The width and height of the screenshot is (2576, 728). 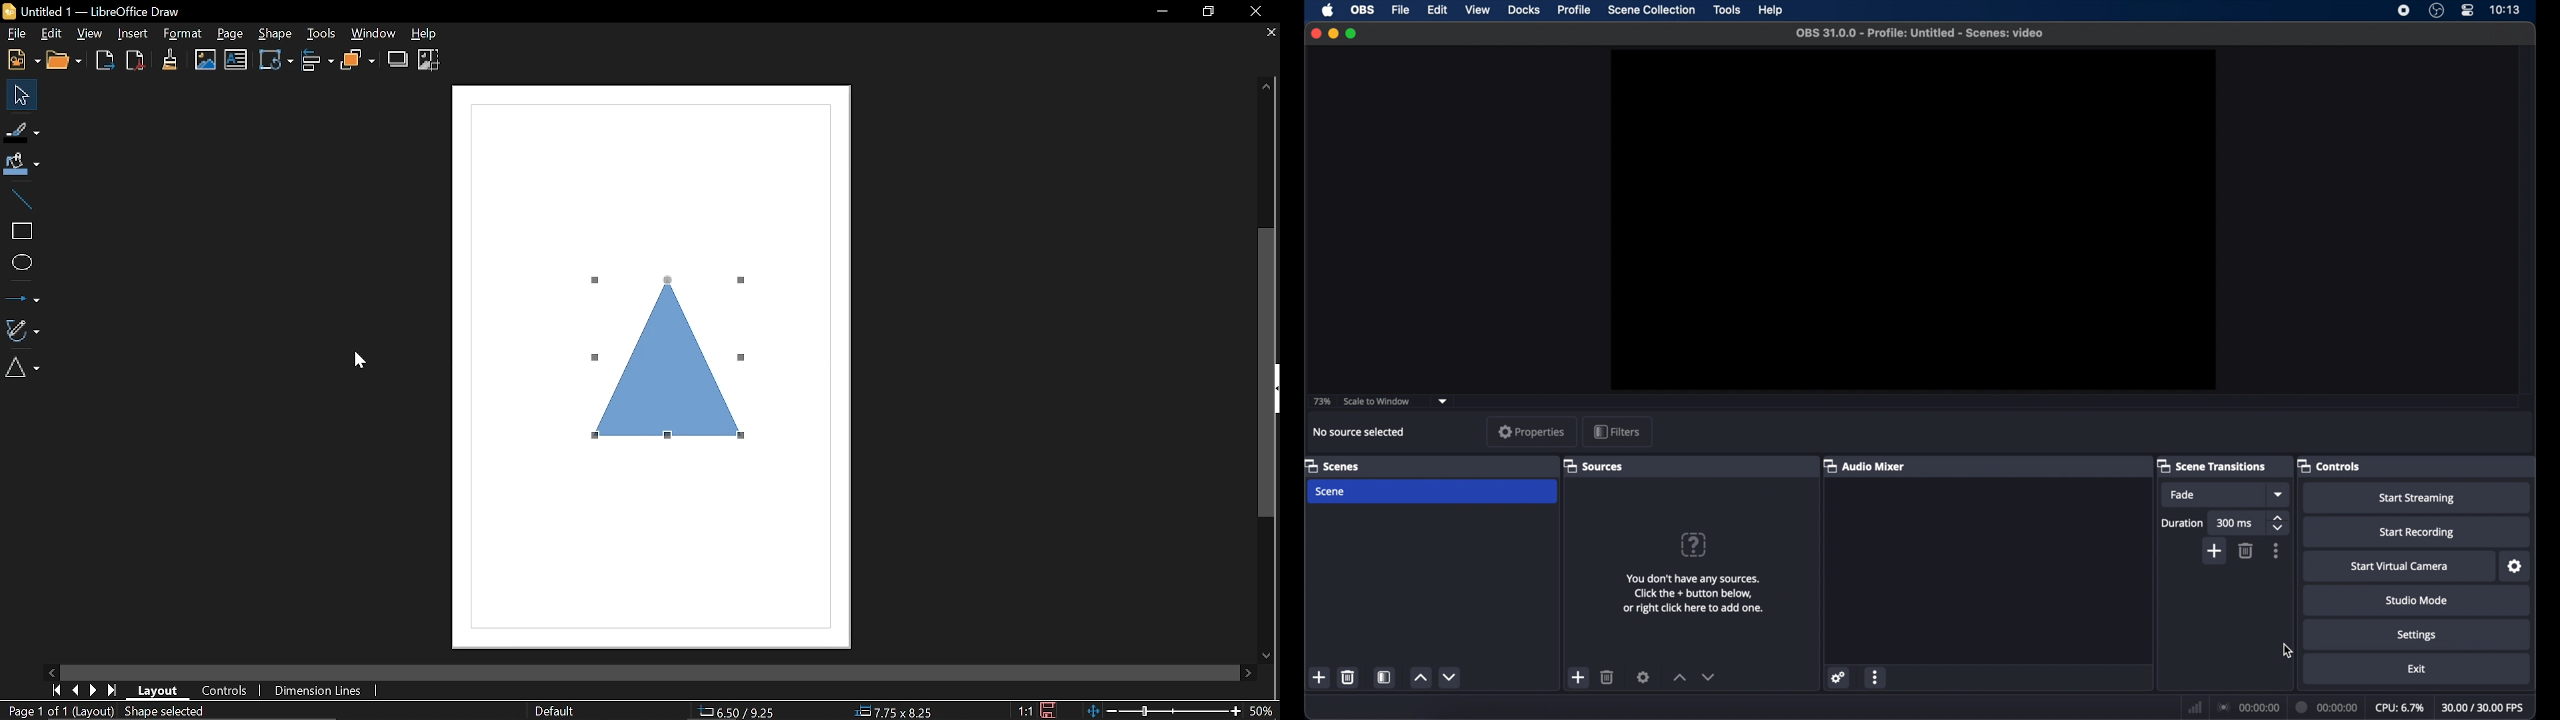 I want to click on add, so click(x=1579, y=677).